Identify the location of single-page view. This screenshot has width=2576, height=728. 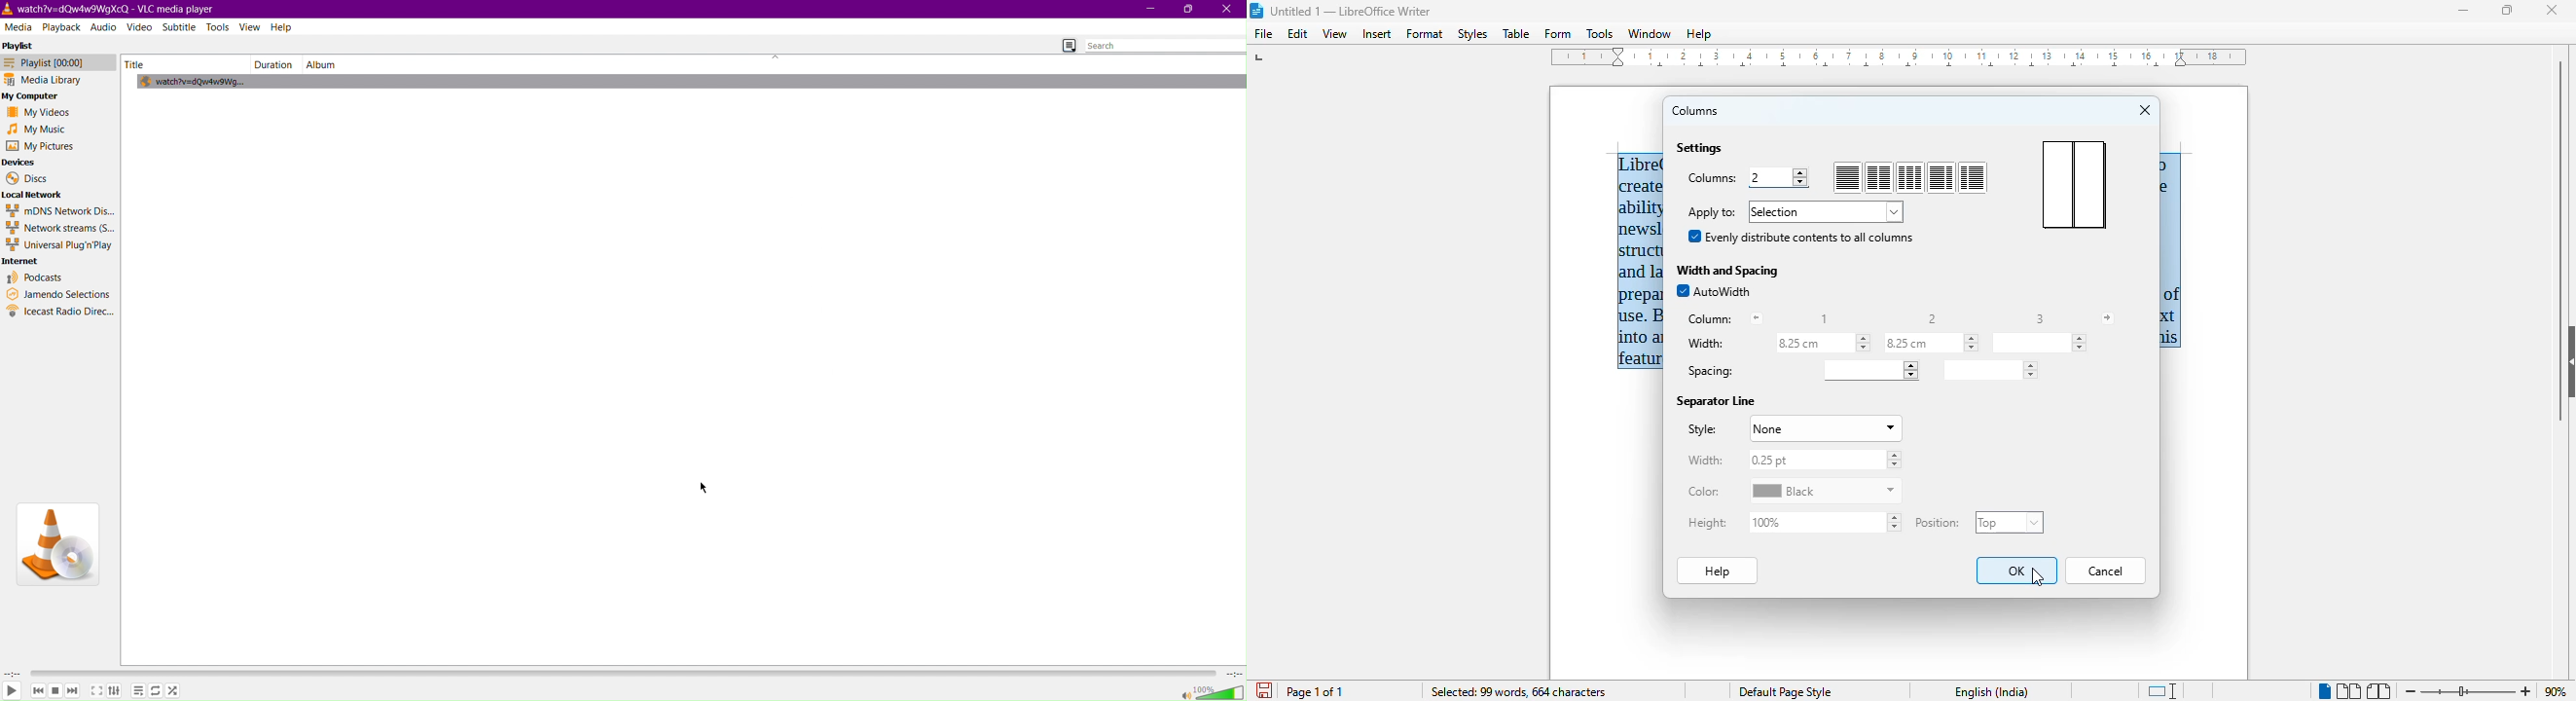
(2323, 691).